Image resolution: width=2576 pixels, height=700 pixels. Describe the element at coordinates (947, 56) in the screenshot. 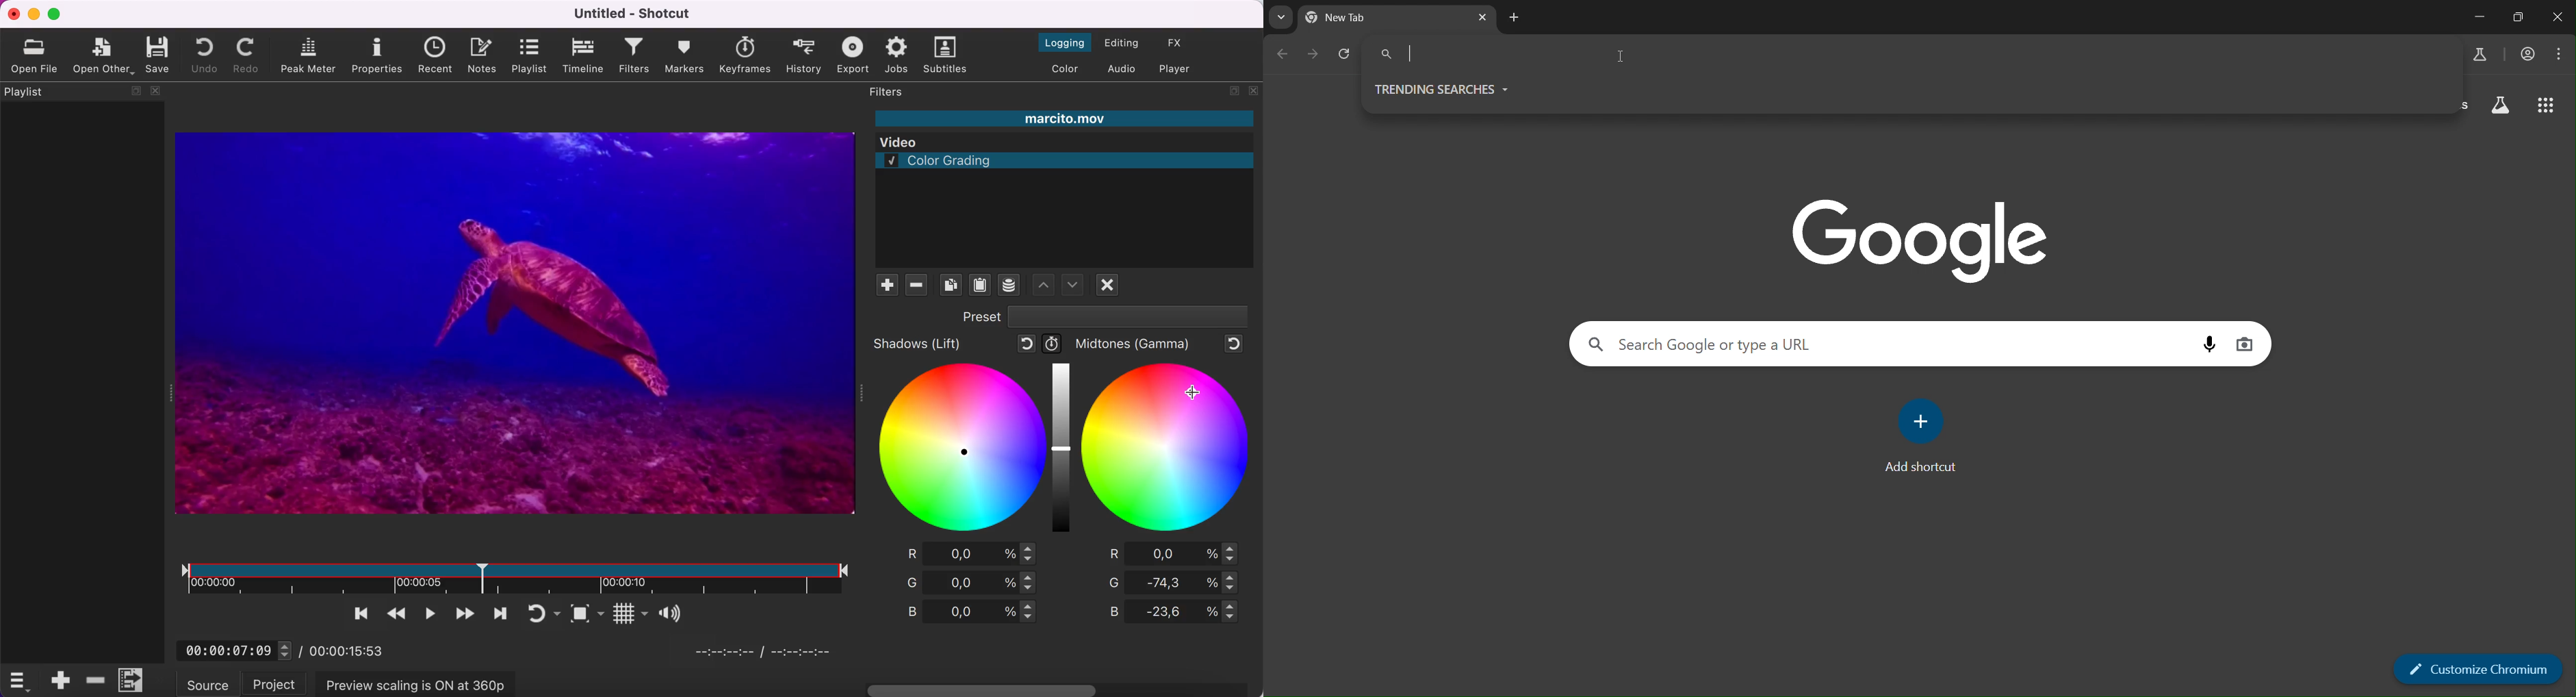

I see `subtitles` at that location.